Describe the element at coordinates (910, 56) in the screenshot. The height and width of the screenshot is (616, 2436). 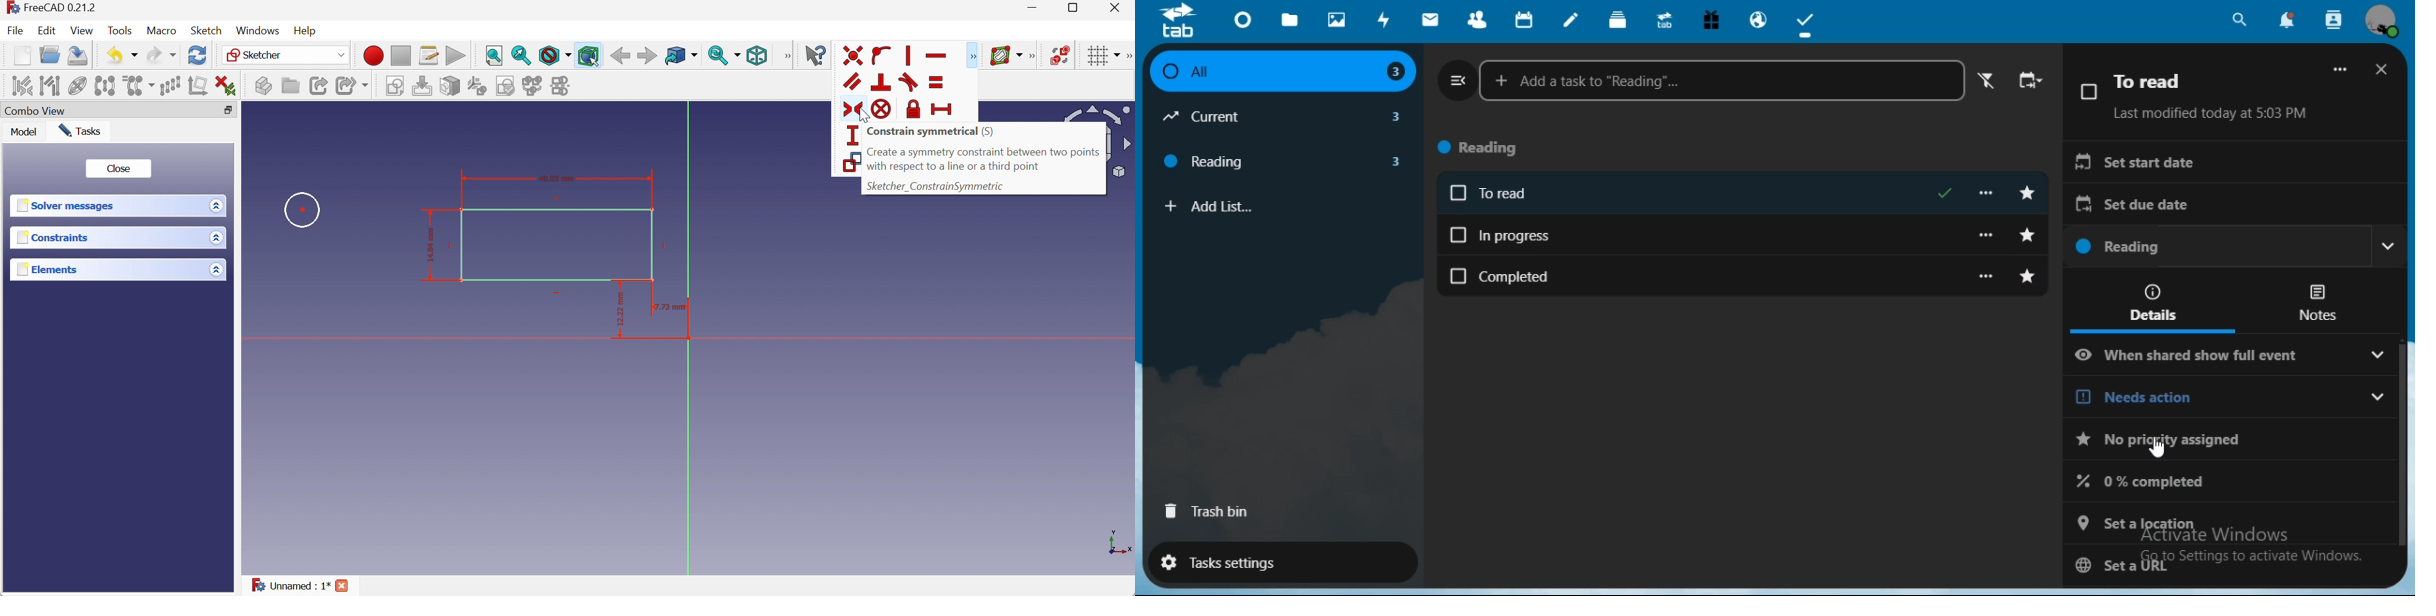
I see `Constrain vertically` at that location.